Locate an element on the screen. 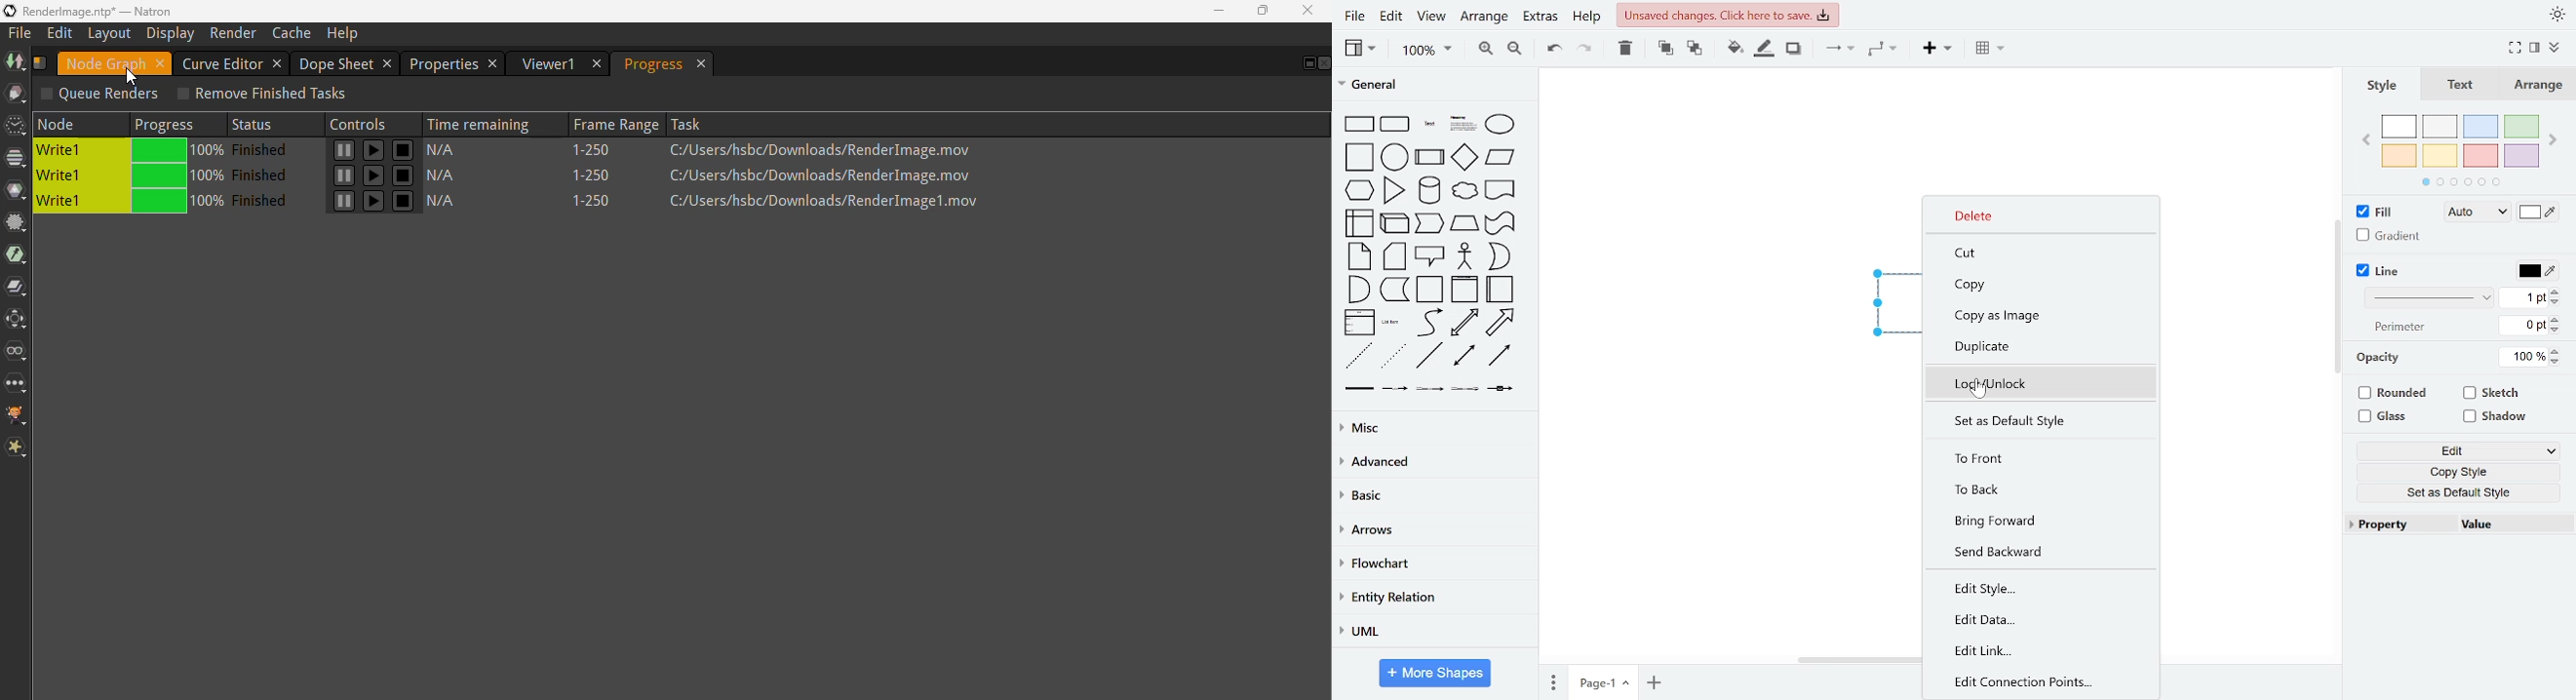 Image resolution: width=2576 pixels, height=700 pixels. parallelogram is located at coordinates (1501, 158).